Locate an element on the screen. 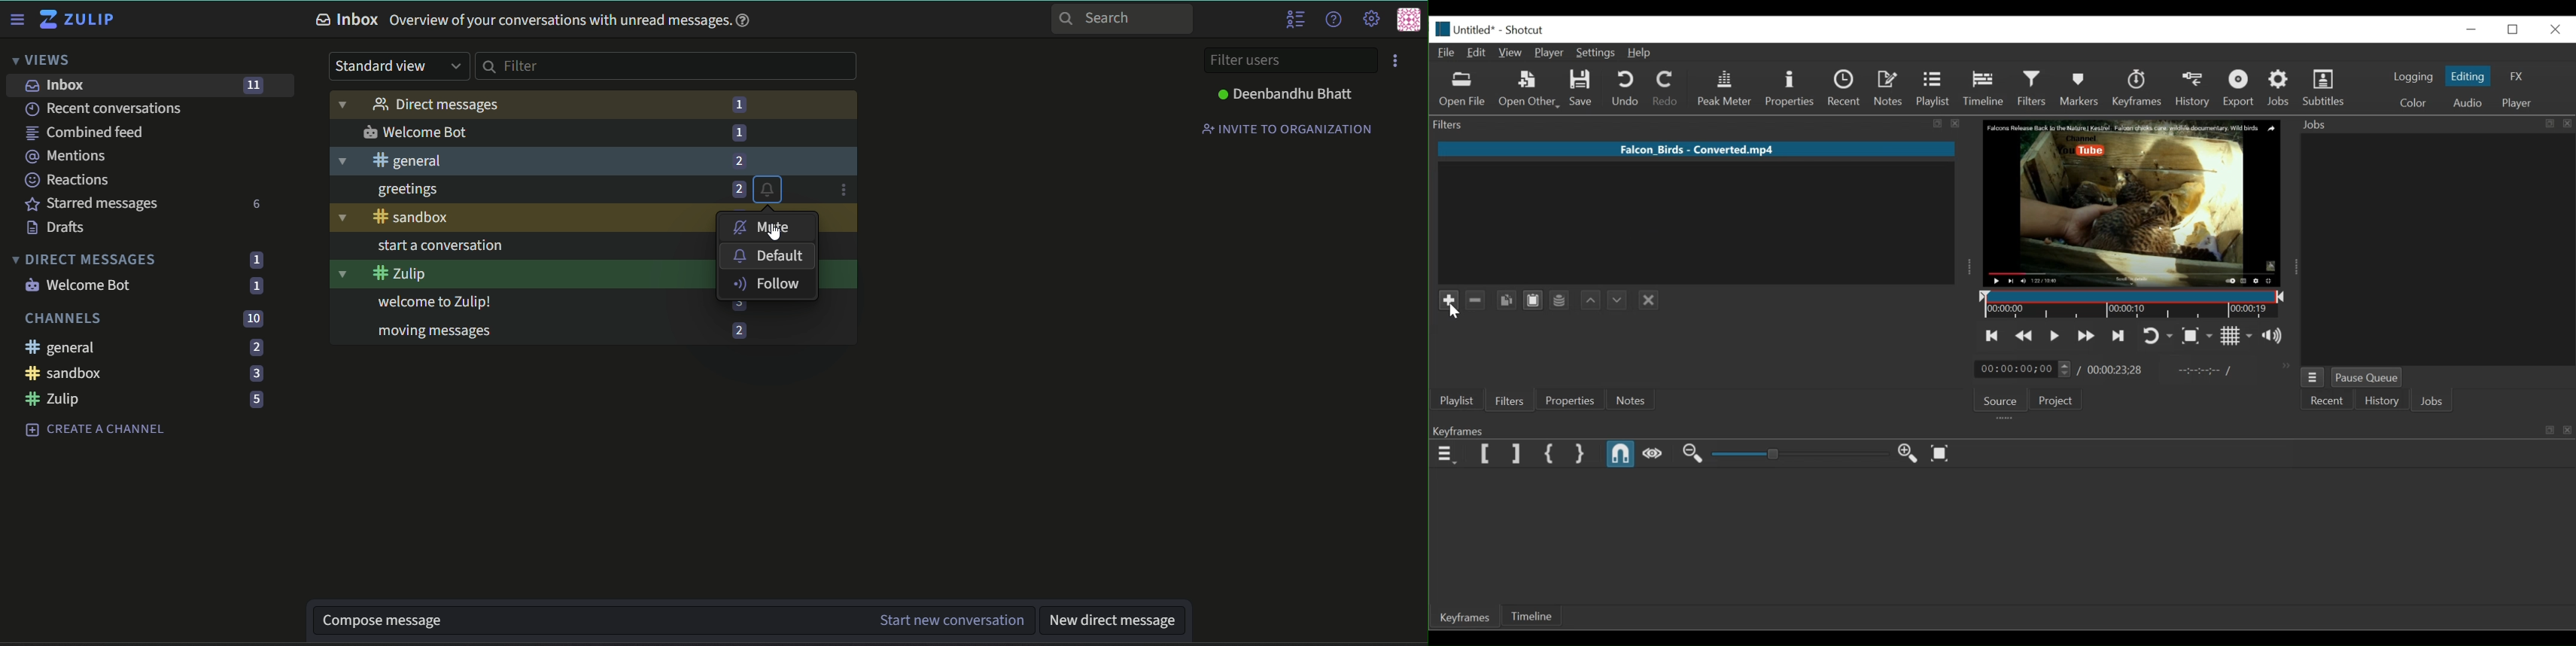 The height and width of the screenshot is (672, 2576). follow is located at coordinates (768, 285).